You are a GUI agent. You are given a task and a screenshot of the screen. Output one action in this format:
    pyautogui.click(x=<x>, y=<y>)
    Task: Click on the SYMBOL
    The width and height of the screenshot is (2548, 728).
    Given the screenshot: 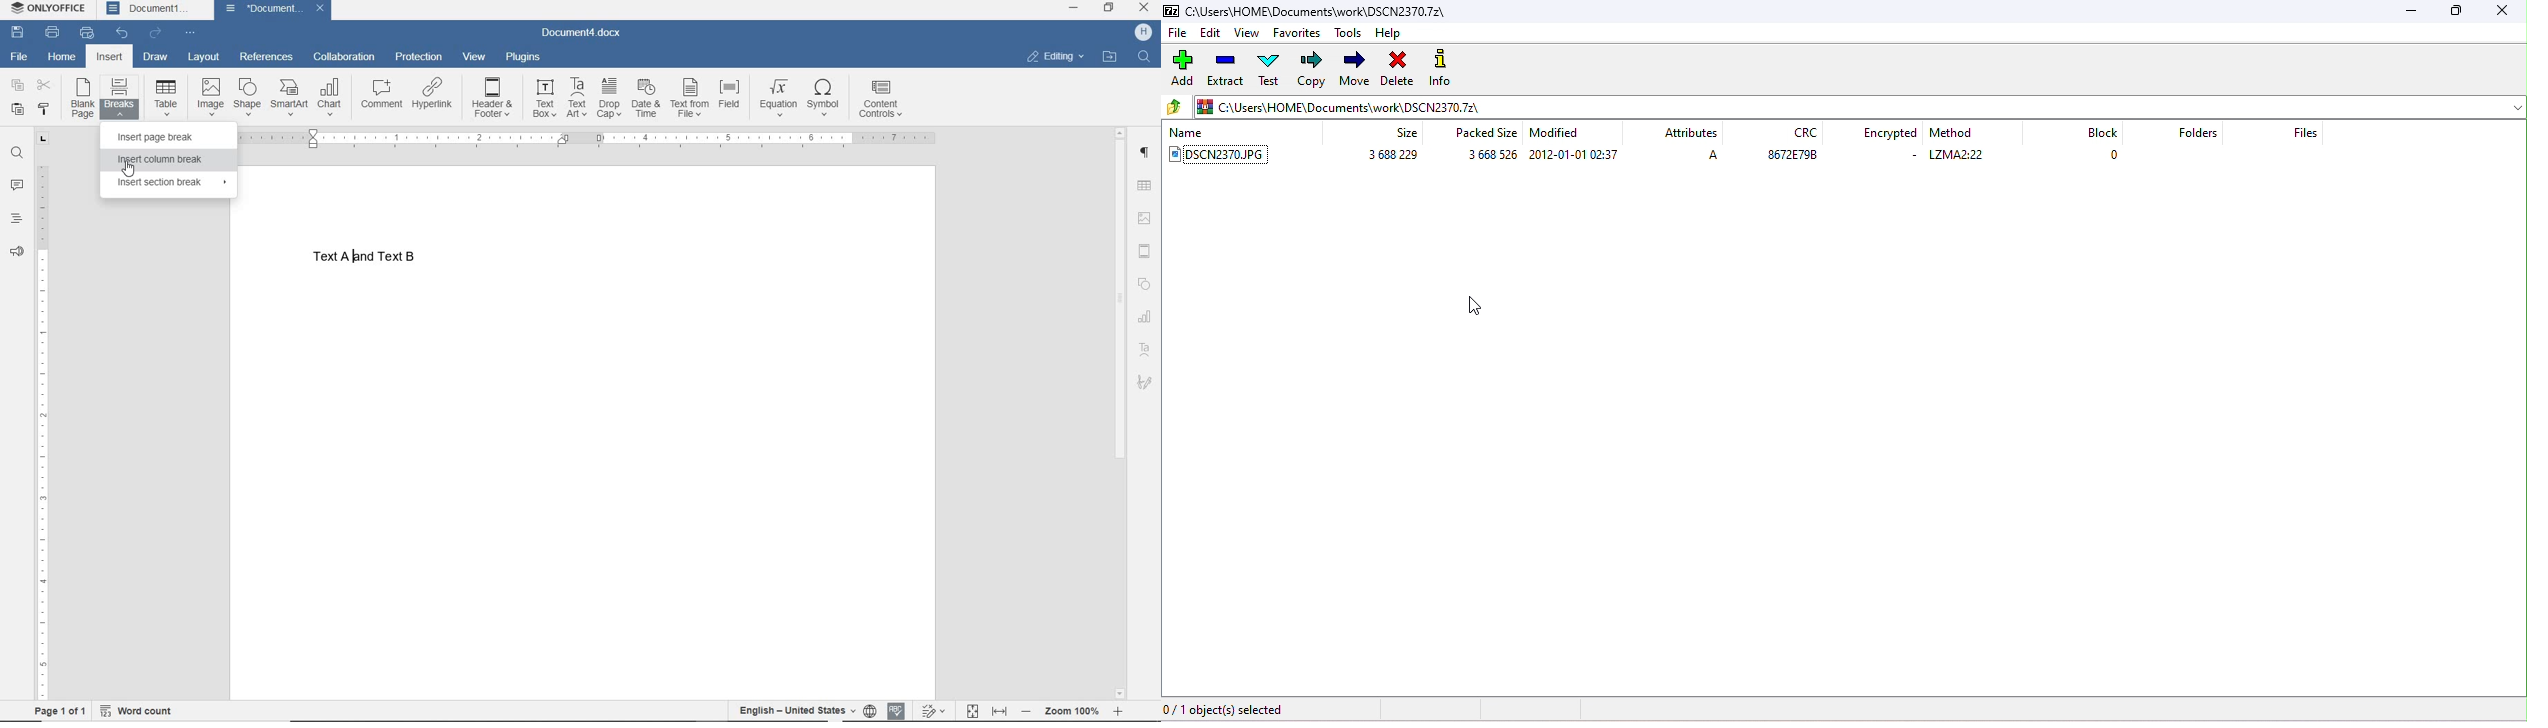 What is the action you would take?
    pyautogui.click(x=827, y=98)
    